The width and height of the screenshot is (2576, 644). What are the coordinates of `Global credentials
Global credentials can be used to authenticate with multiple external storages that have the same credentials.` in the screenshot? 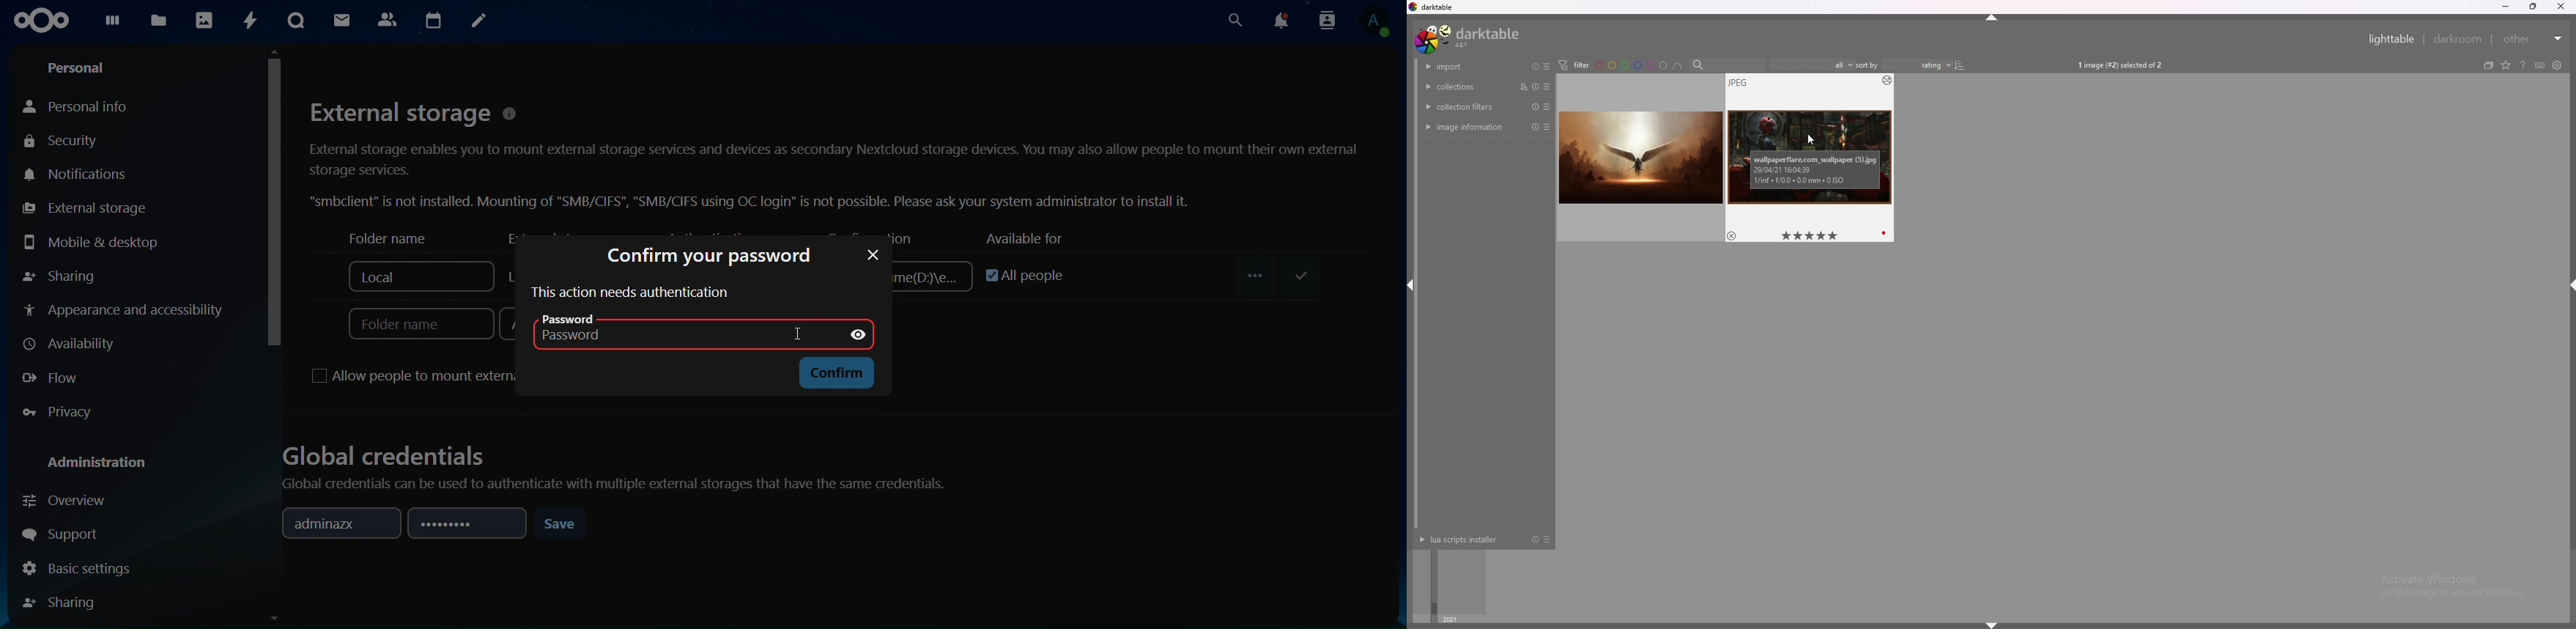 It's located at (623, 463).